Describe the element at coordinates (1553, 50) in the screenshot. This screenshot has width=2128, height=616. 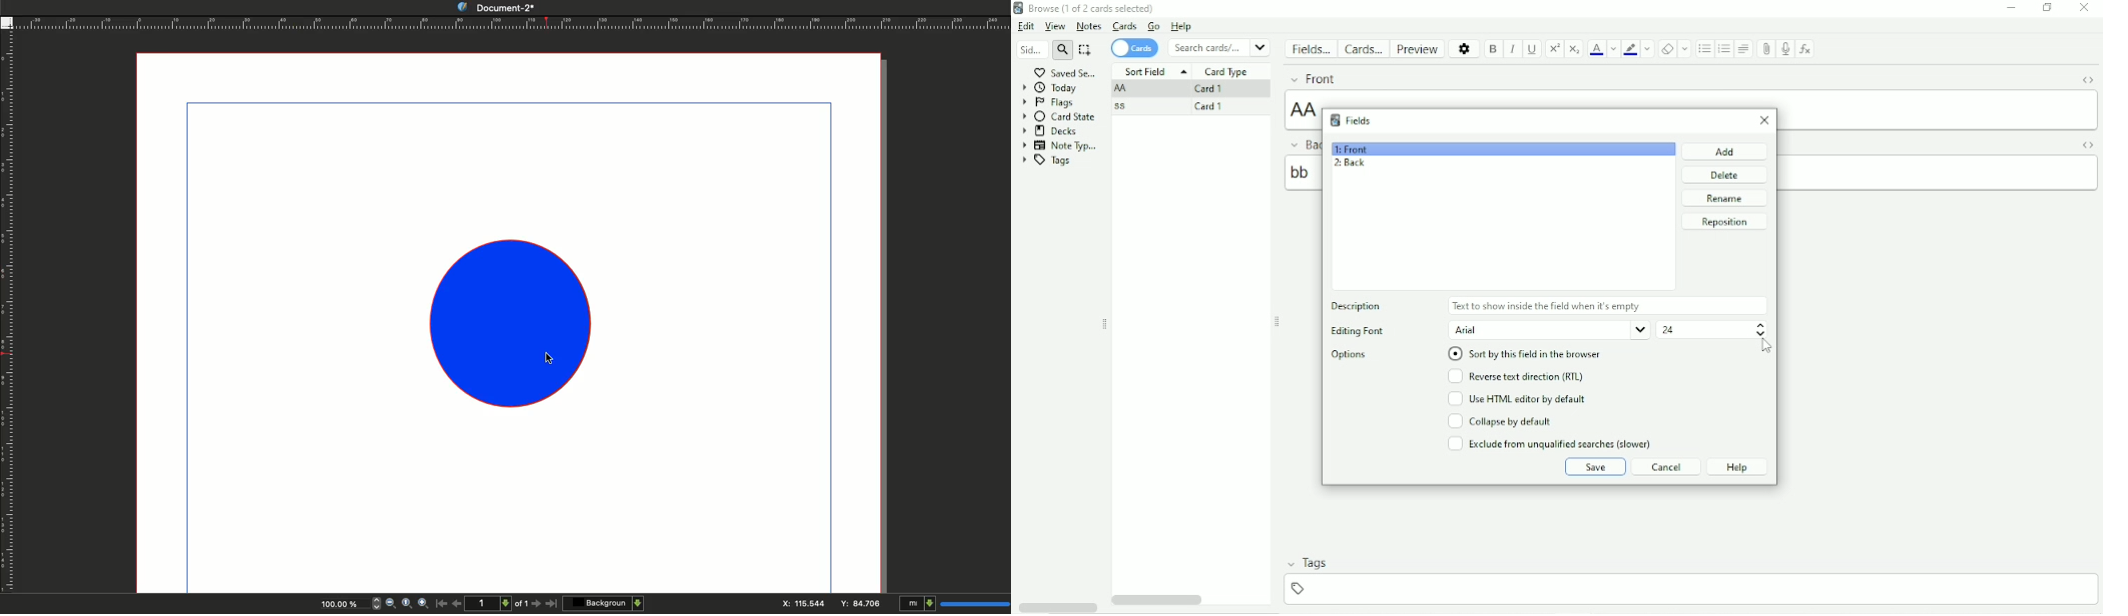
I see `Superscript` at that location.